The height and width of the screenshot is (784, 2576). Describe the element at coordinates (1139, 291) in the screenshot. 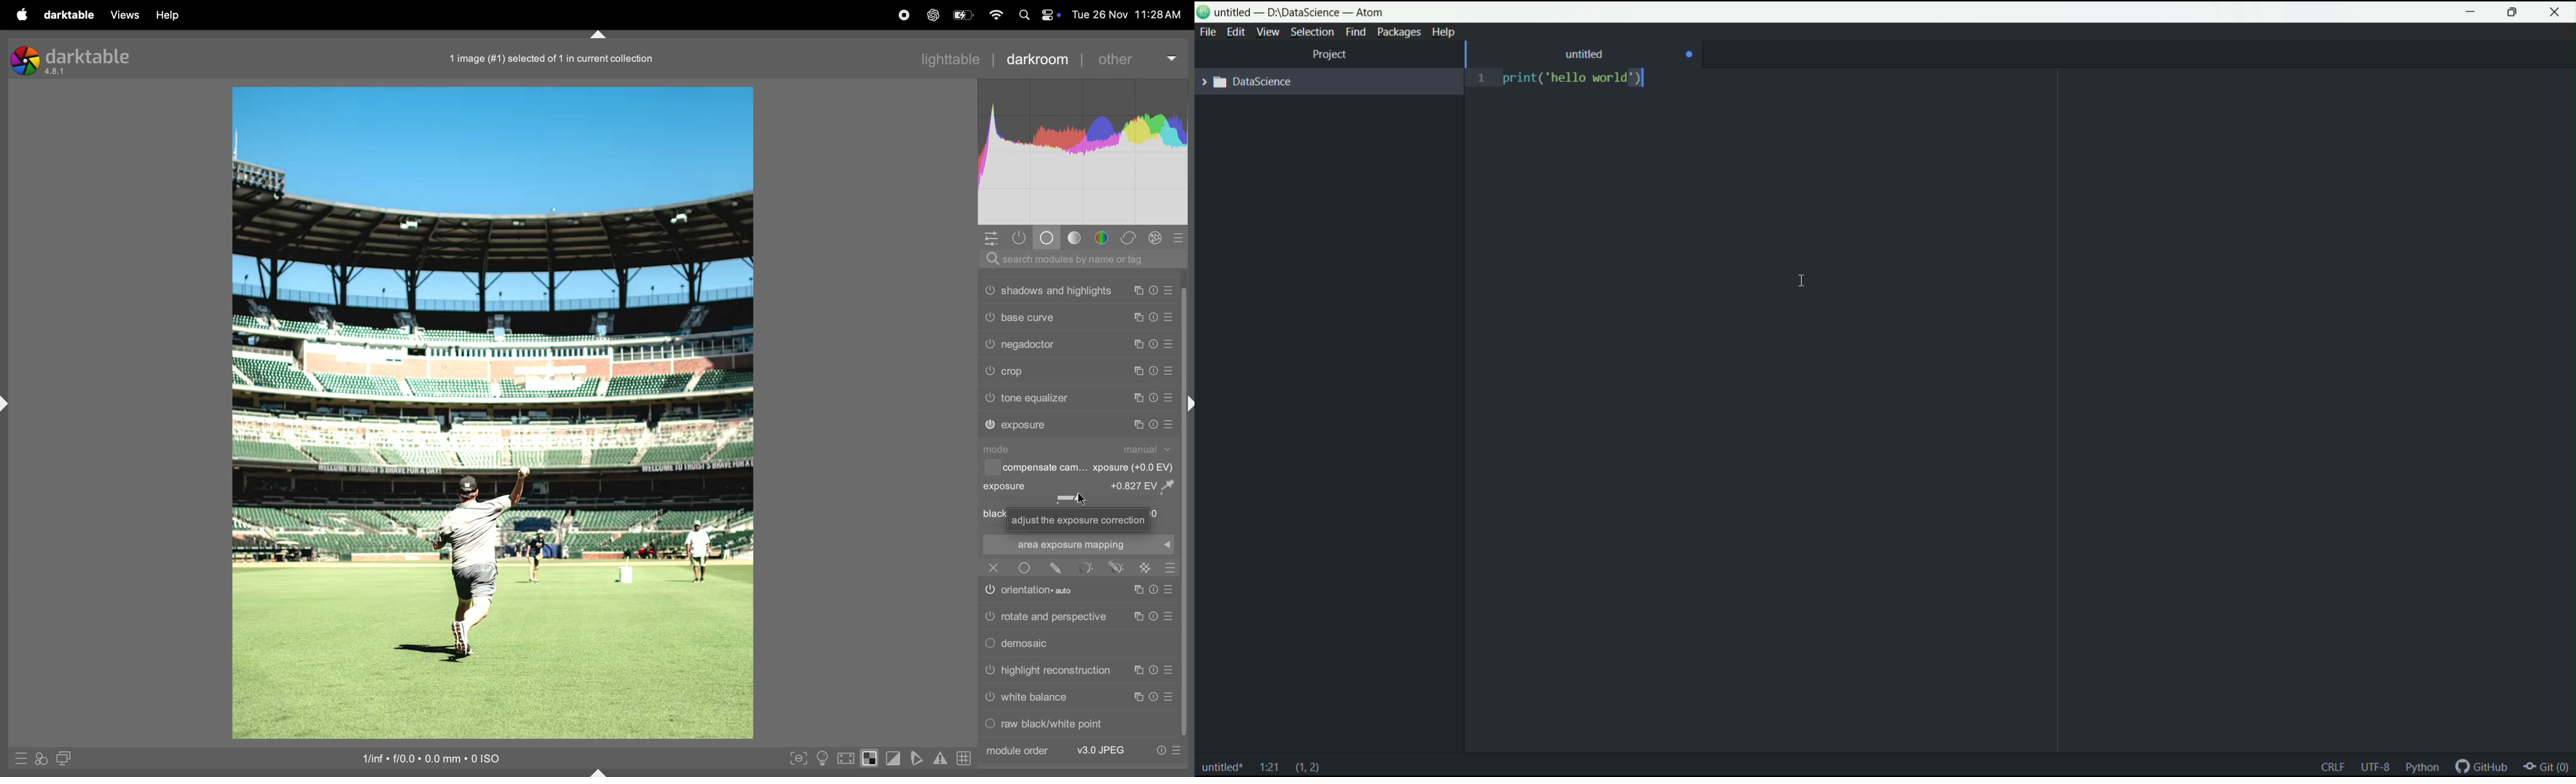

I see `copy` at that location.